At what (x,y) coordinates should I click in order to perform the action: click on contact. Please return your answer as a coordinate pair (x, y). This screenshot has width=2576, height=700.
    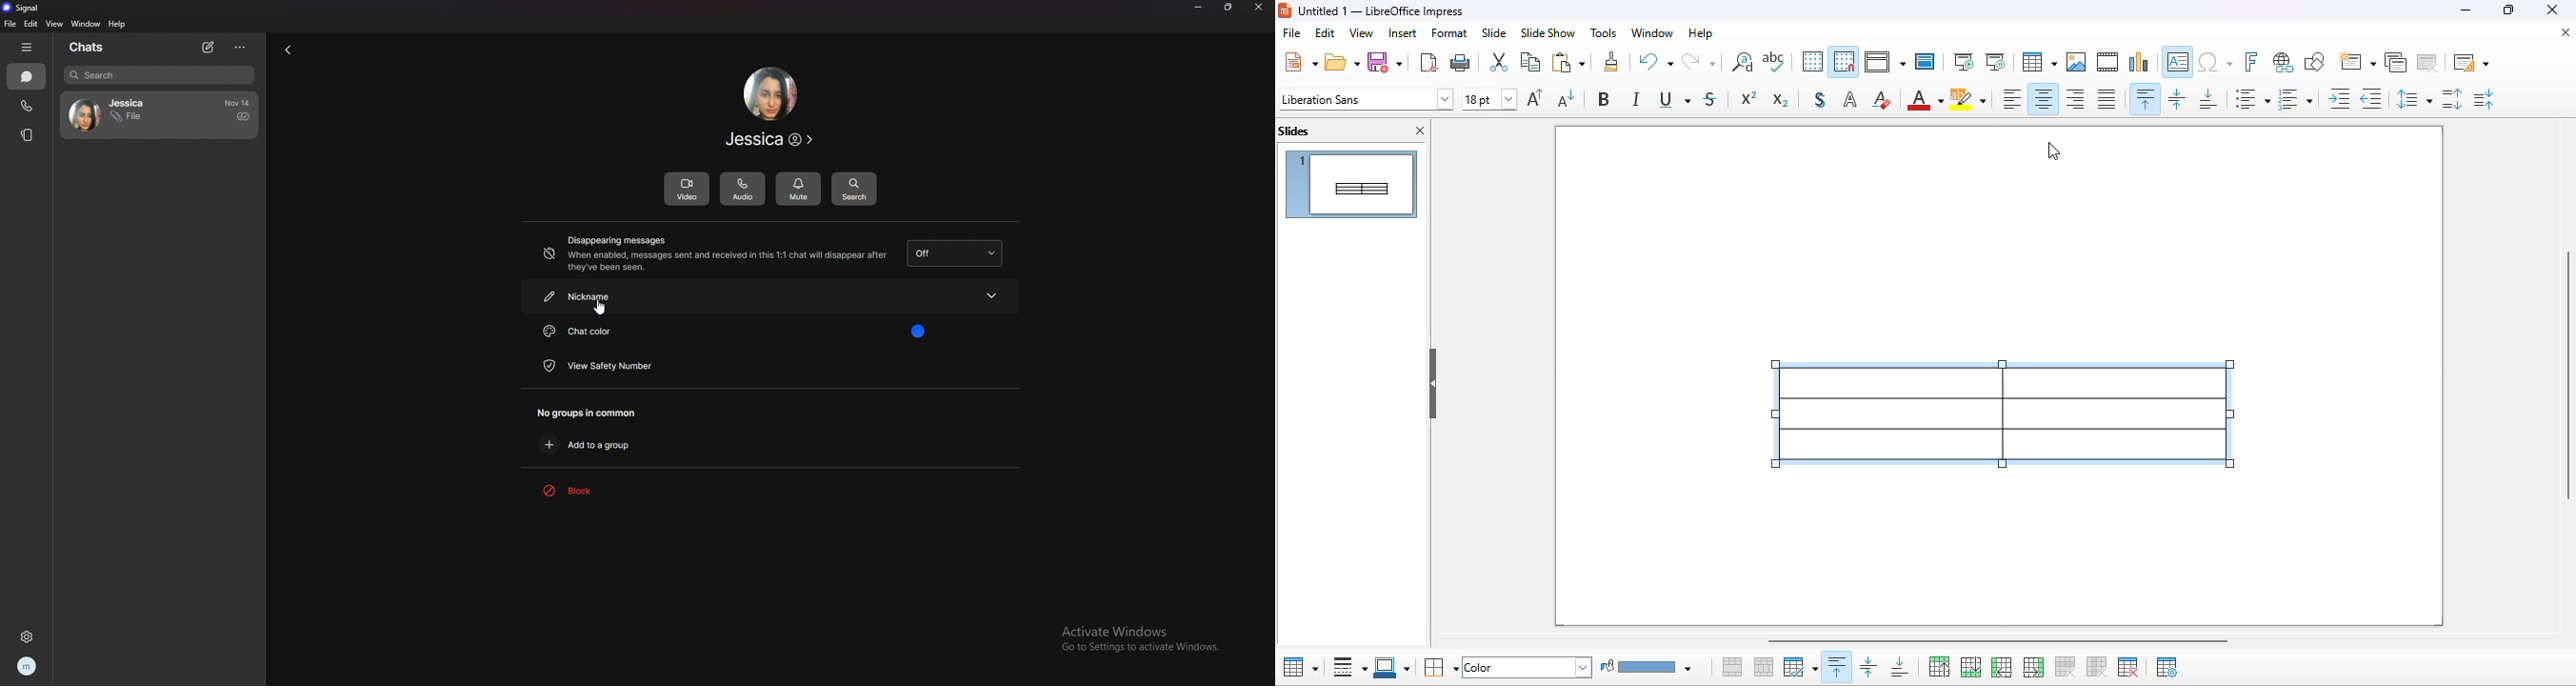
    Looking at the image, I should click on (115, 113).